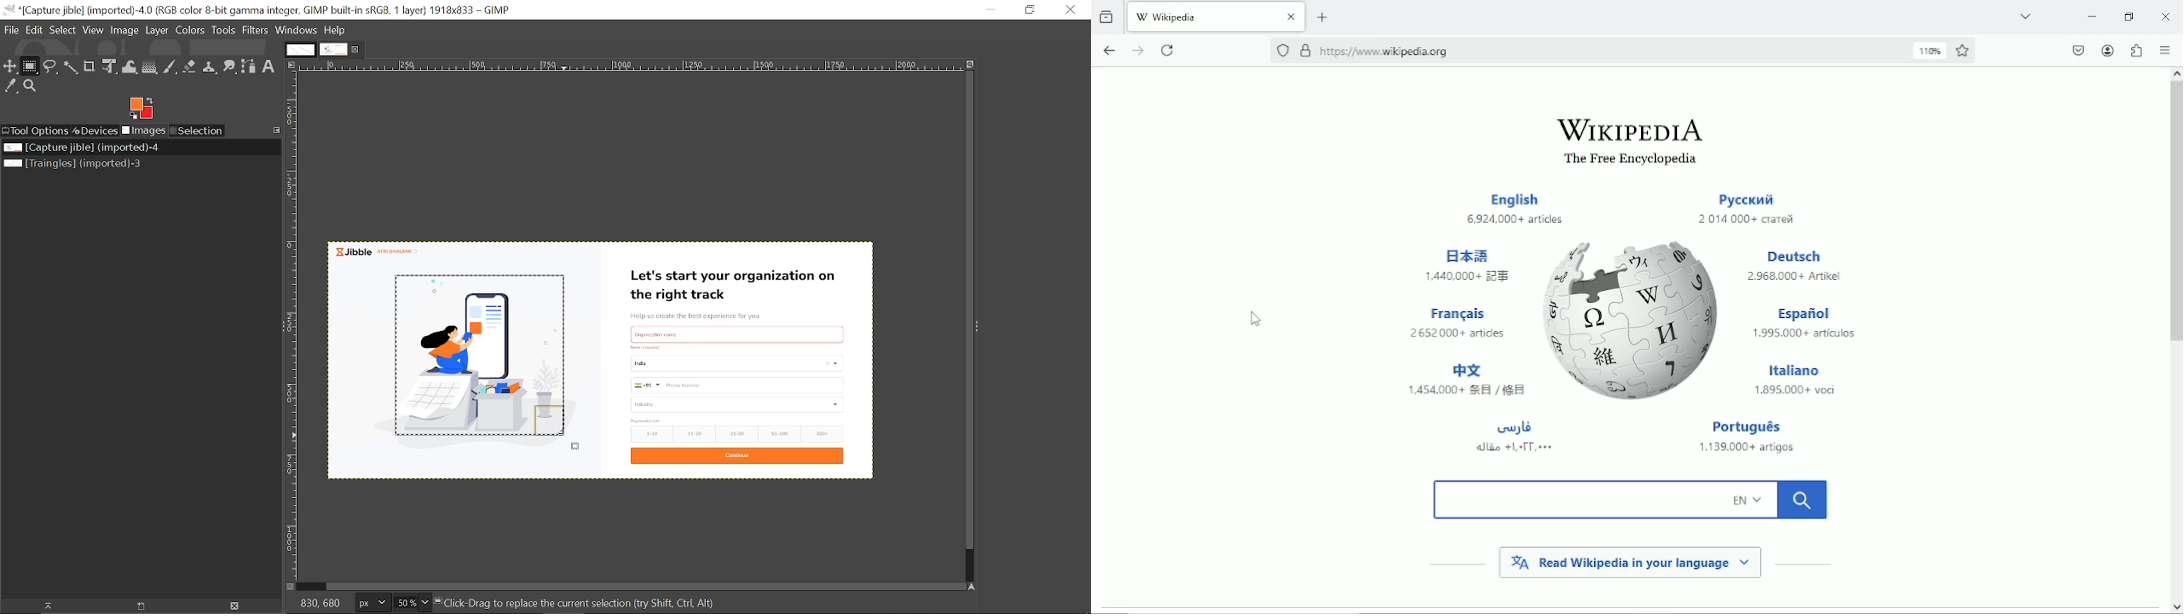  I want to click on link, so click(1386, 51).